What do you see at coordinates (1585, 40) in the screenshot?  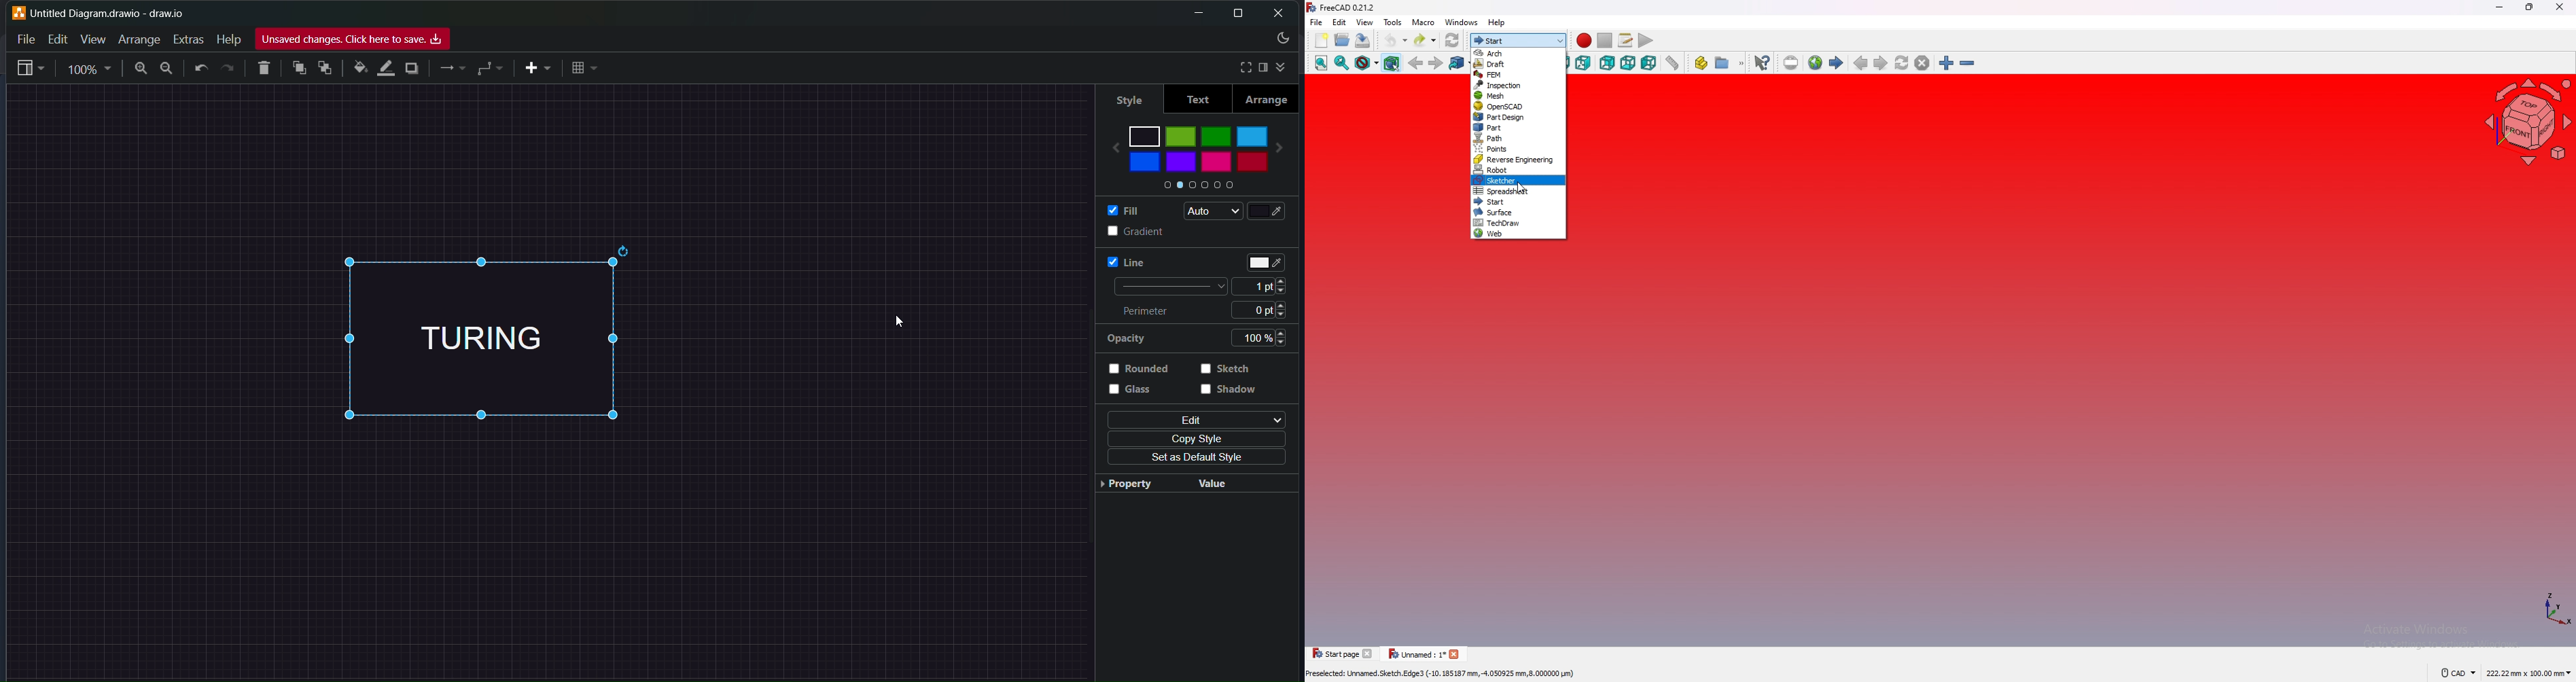 I see `record macro` at bounding box center [1585, 40].